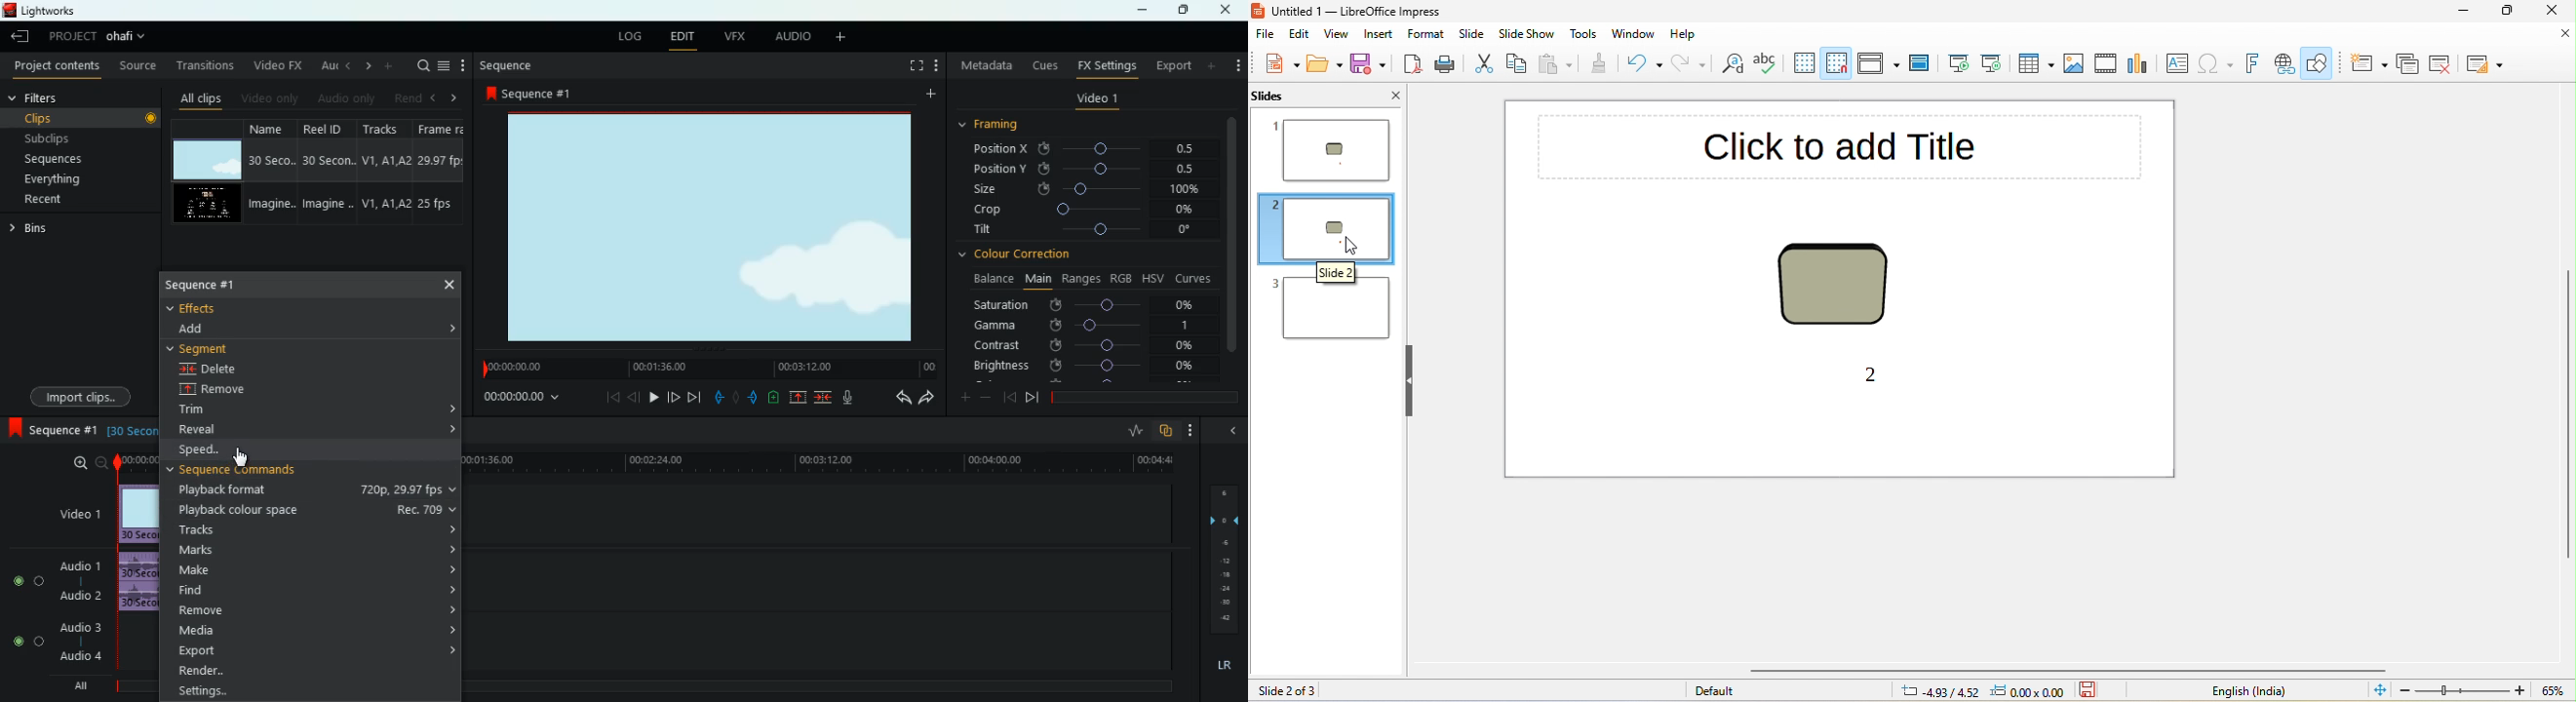  What do you see at coordinates (896, 398) in the screenshot?
I see `back` at bounding box center [896, 398].